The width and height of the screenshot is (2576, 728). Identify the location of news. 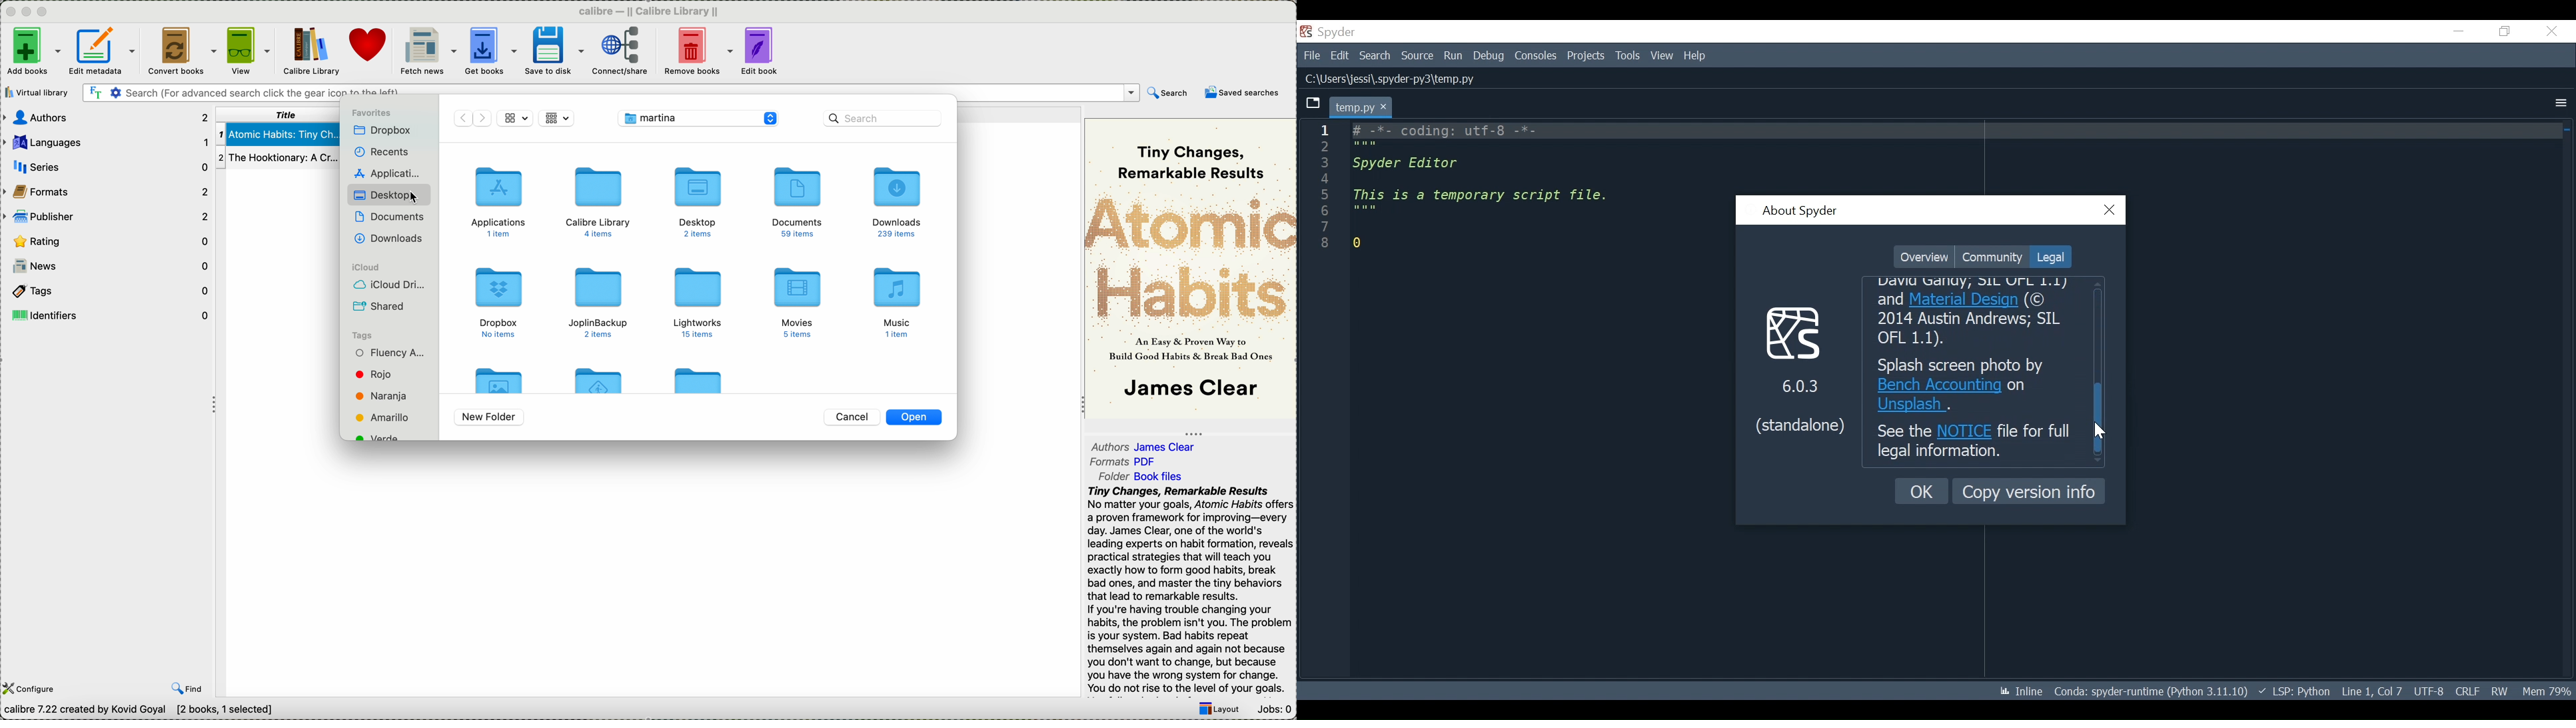
(112, 266).